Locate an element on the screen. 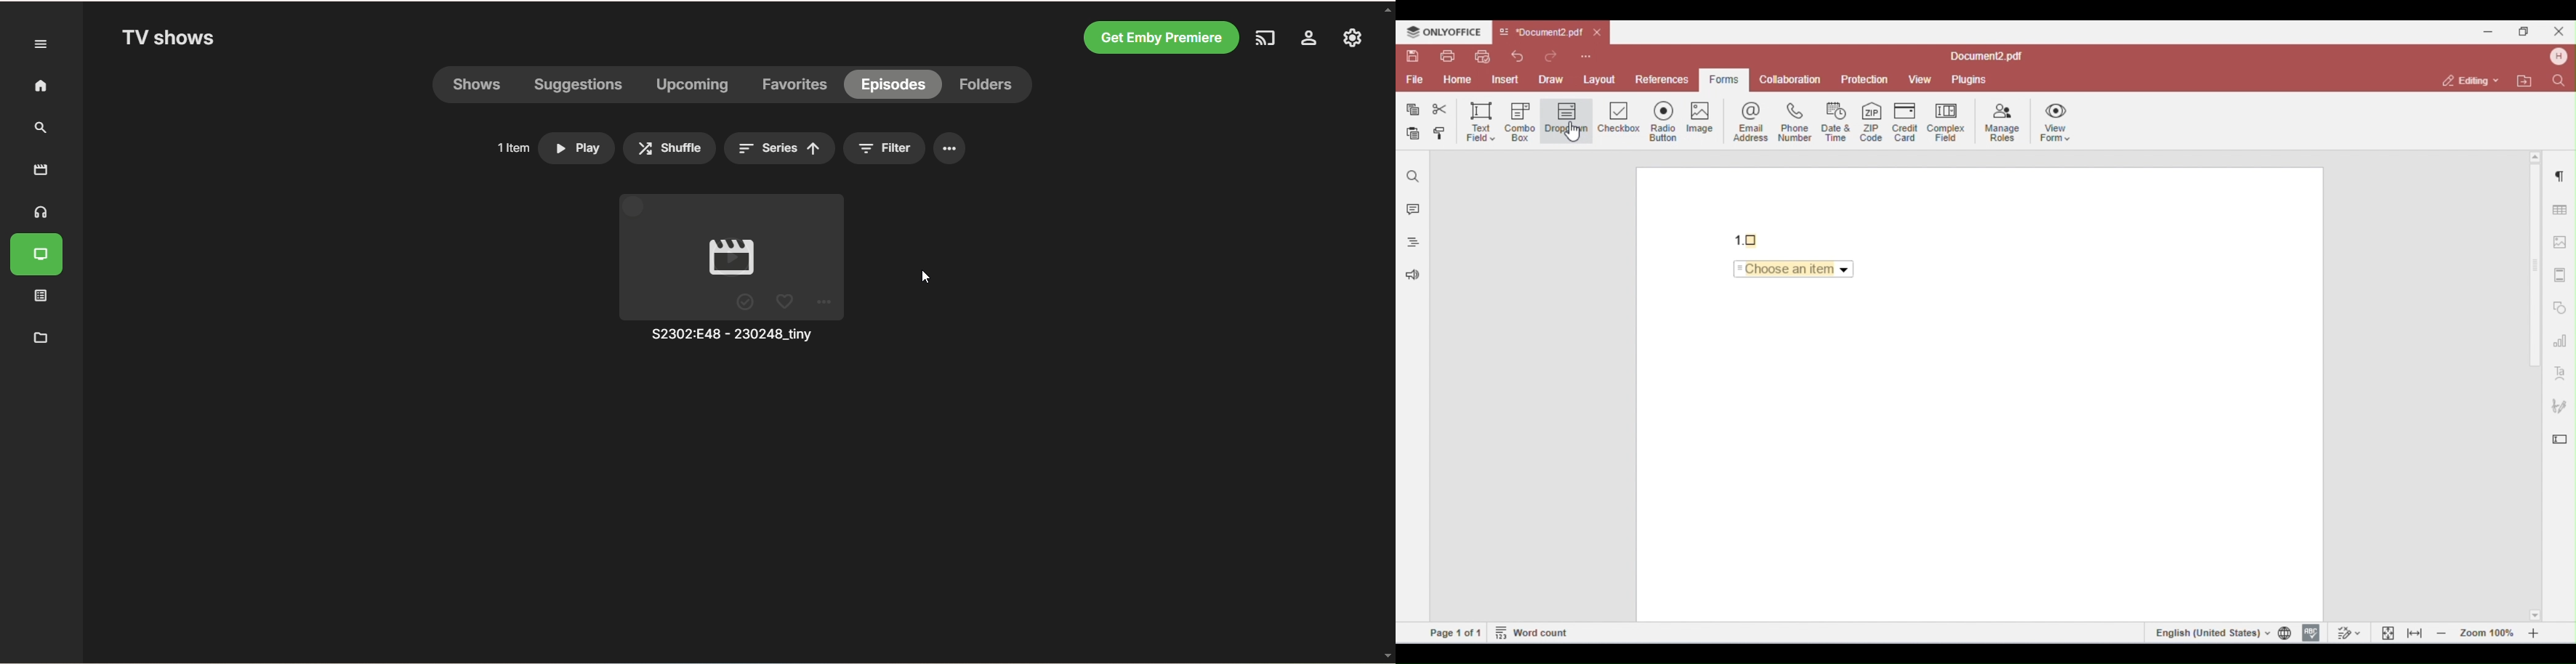 The height and width of the screenshot is (672, 2576). = Filter is located at coordinates (891, 147).